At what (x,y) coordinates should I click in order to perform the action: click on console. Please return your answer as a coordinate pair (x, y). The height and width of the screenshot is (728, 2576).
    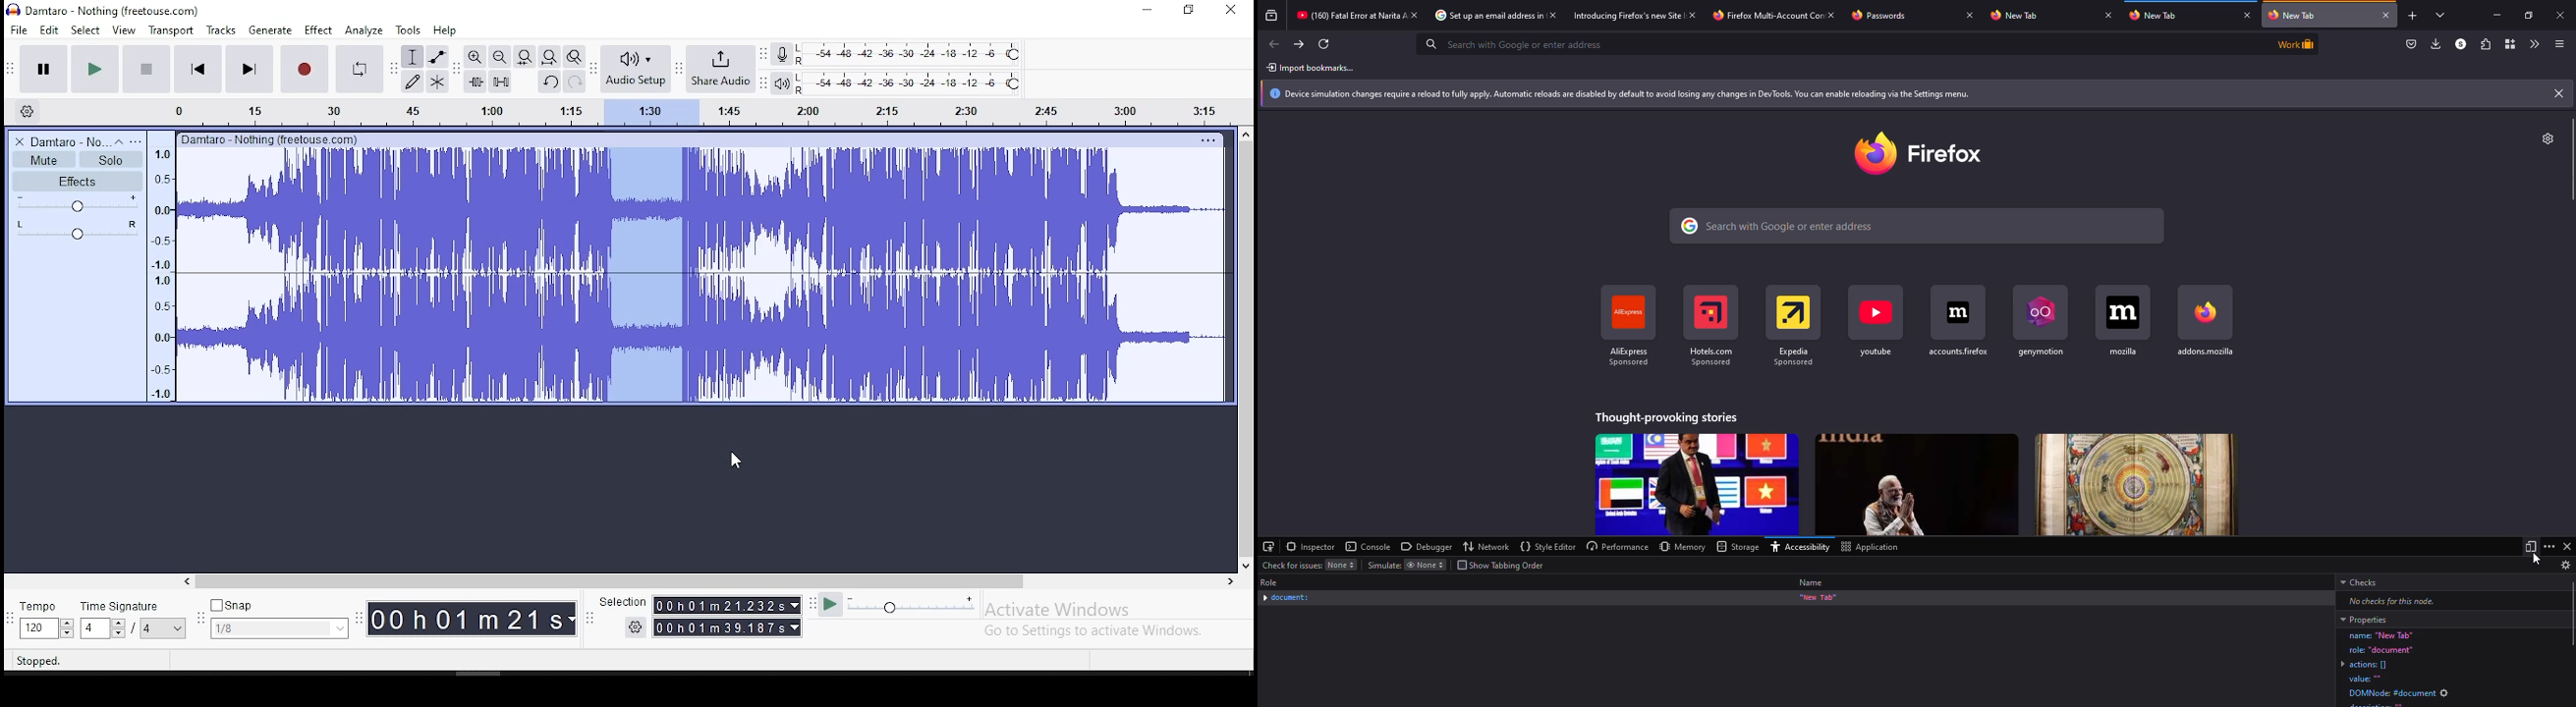
    Looking at the image, I should click on (1369, 546).